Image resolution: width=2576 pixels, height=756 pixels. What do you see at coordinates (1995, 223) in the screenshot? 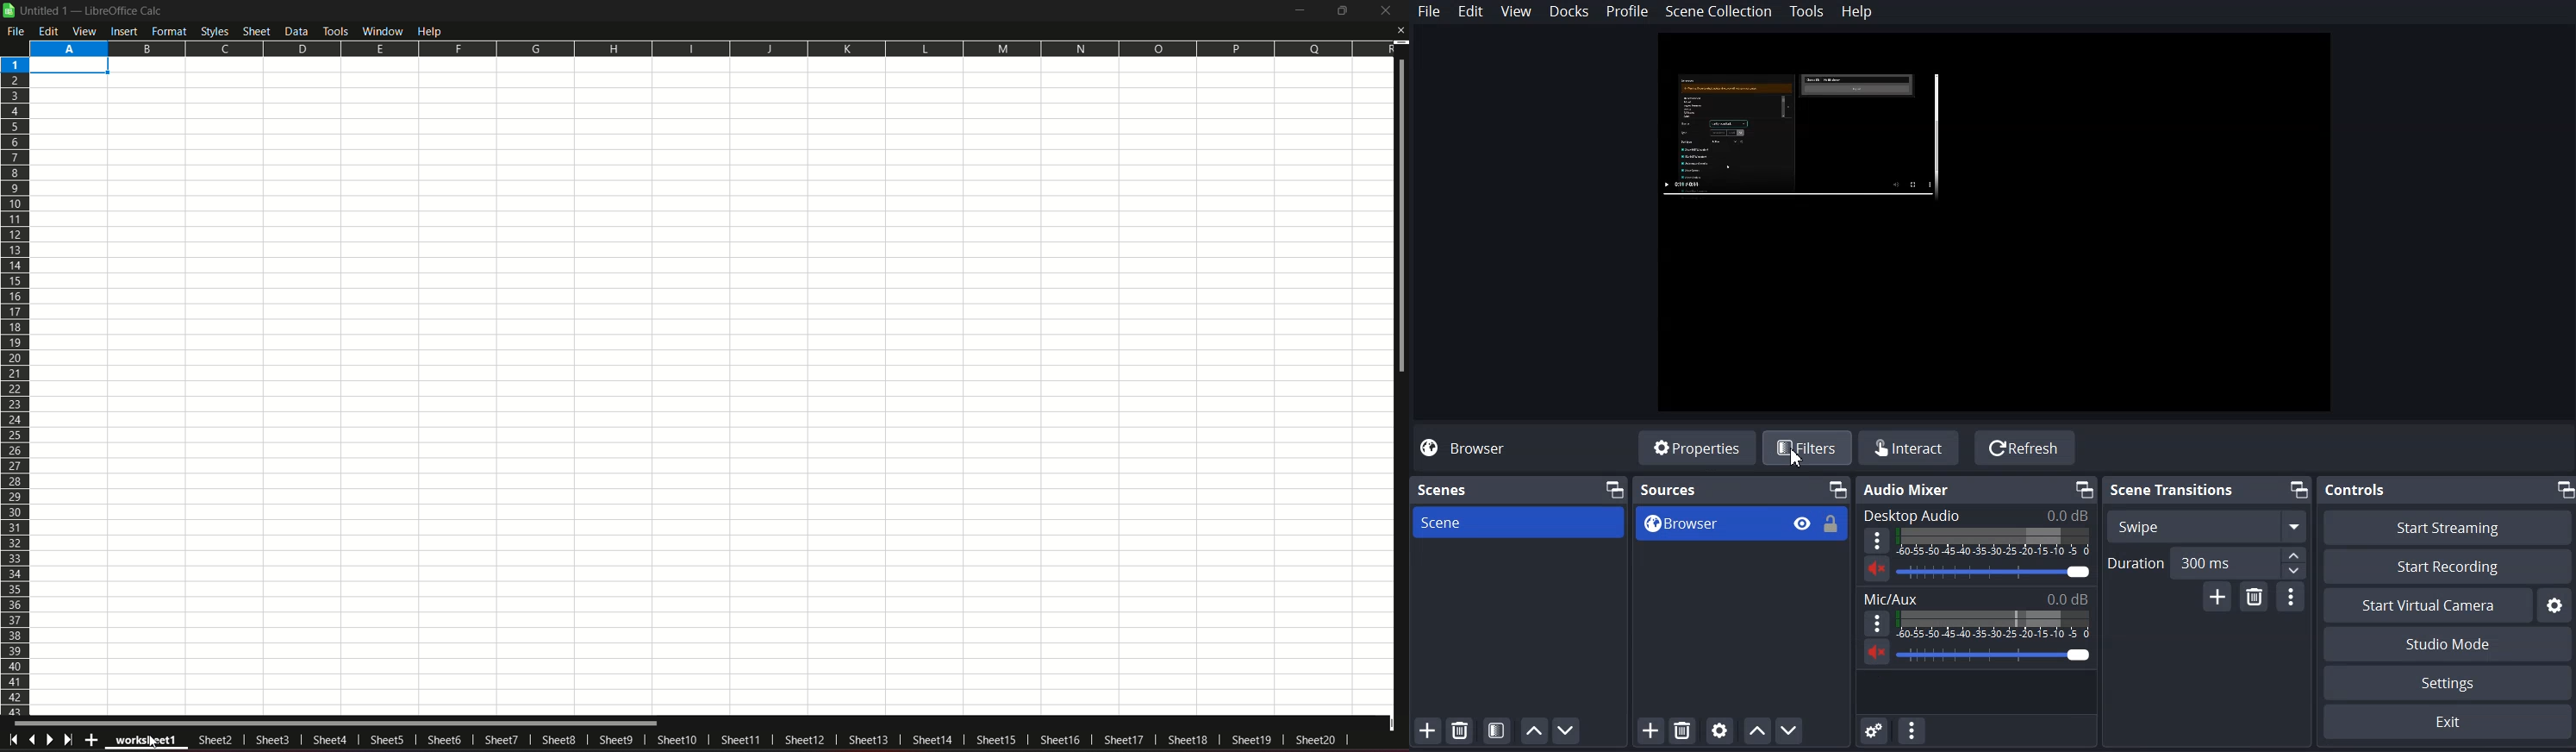
I see `File Preview` at bounding box center [1995, 223].